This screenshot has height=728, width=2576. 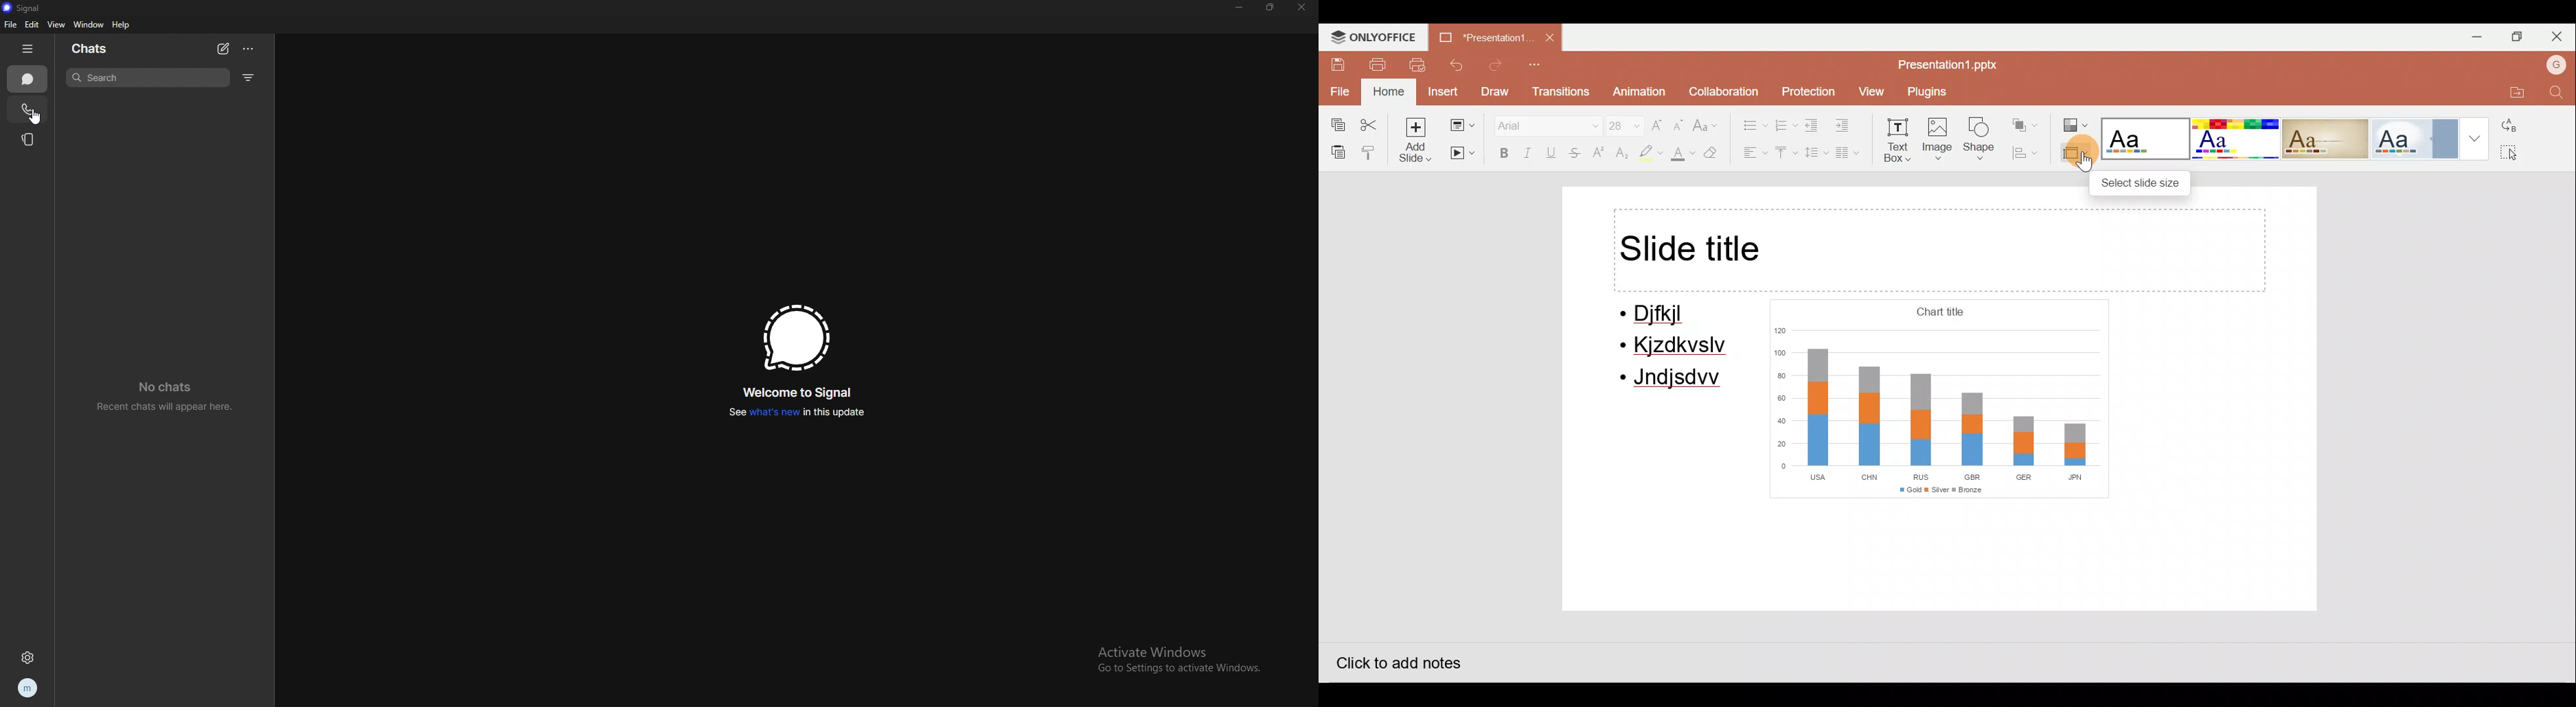 What do you see at coordinates (1945, 62) in the screenshot?
I see `Presentation1.pptx` at bounding box center [1945, 62].